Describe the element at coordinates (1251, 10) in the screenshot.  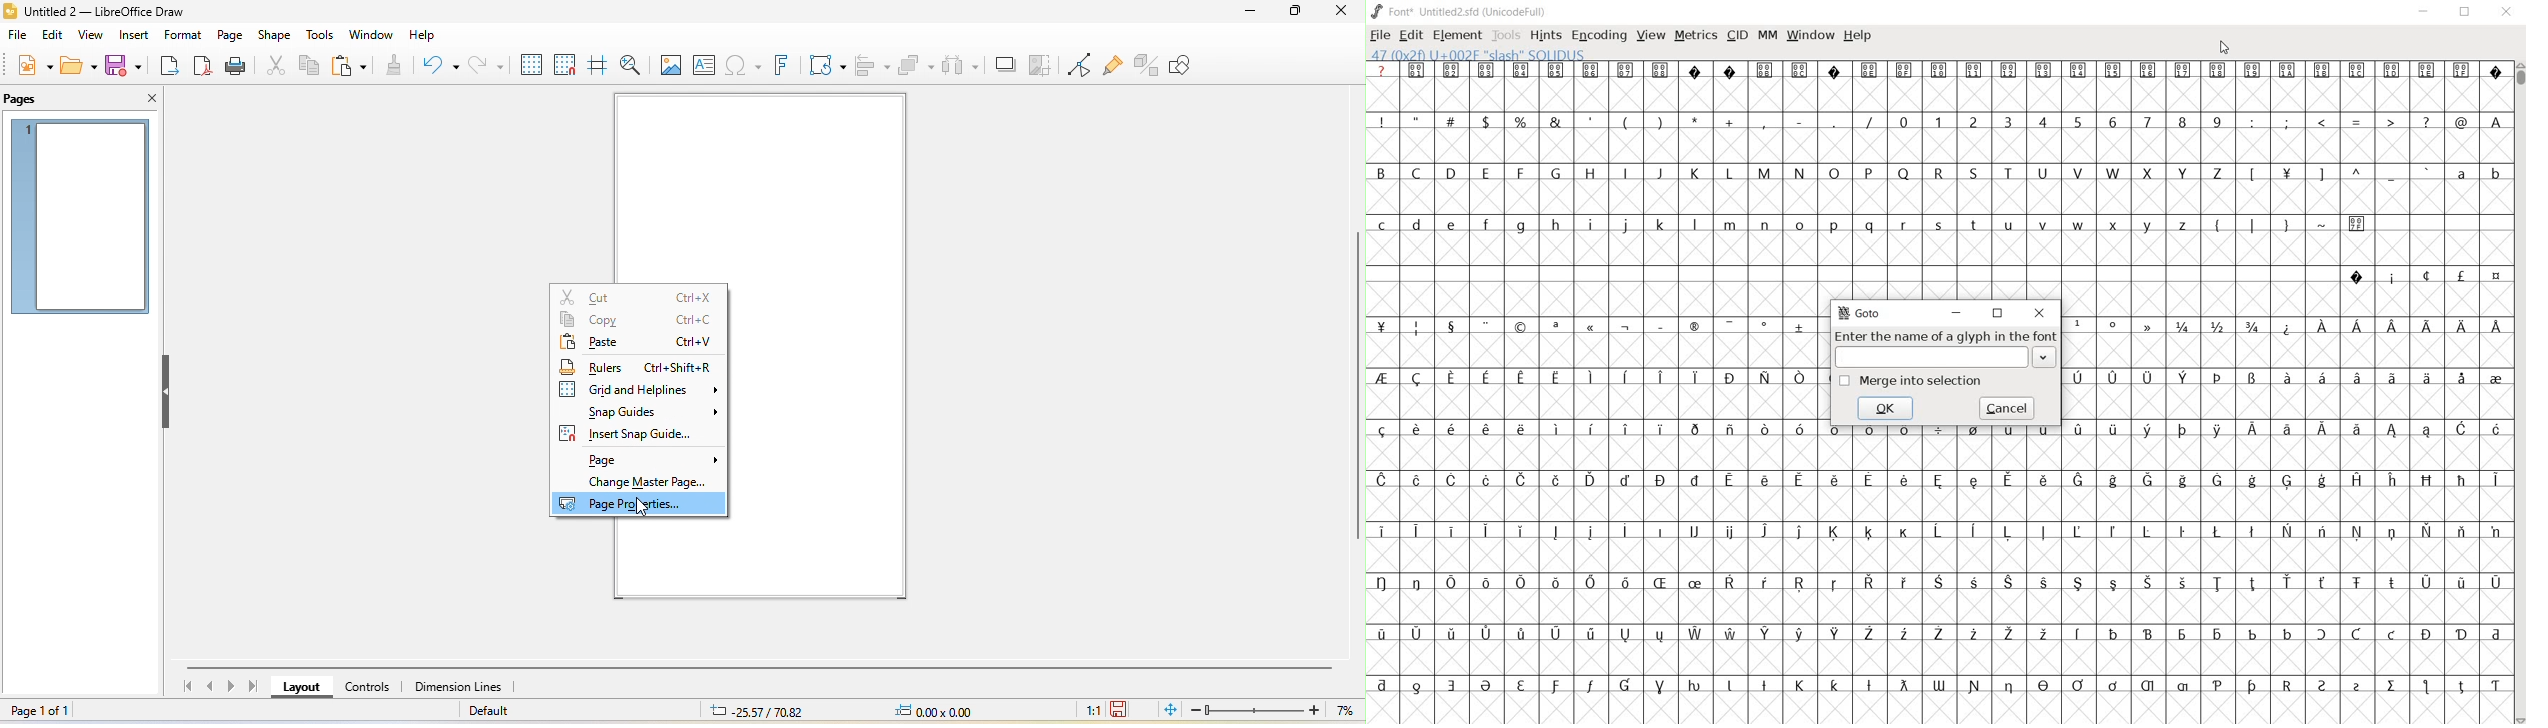
I see `minimize` at that location.